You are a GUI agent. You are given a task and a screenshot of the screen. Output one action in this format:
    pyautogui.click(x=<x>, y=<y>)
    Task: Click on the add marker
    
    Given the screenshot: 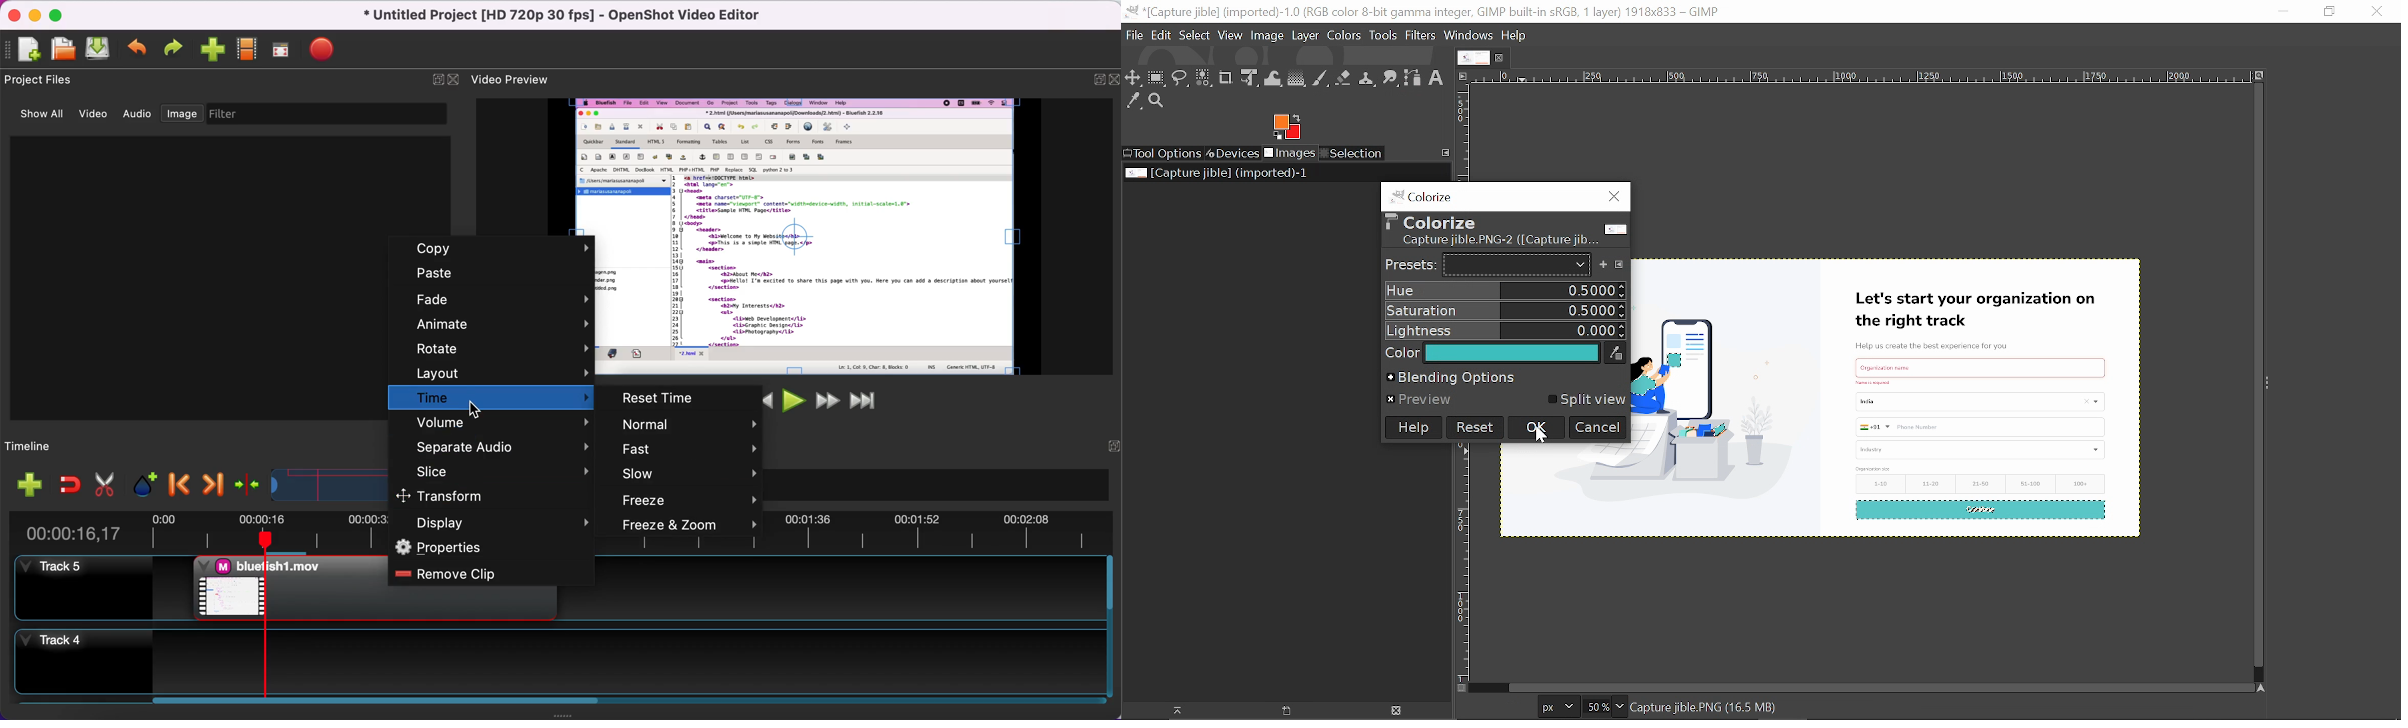 What is the action you would take?
    pyautogui.click(x=141, y=481)
    